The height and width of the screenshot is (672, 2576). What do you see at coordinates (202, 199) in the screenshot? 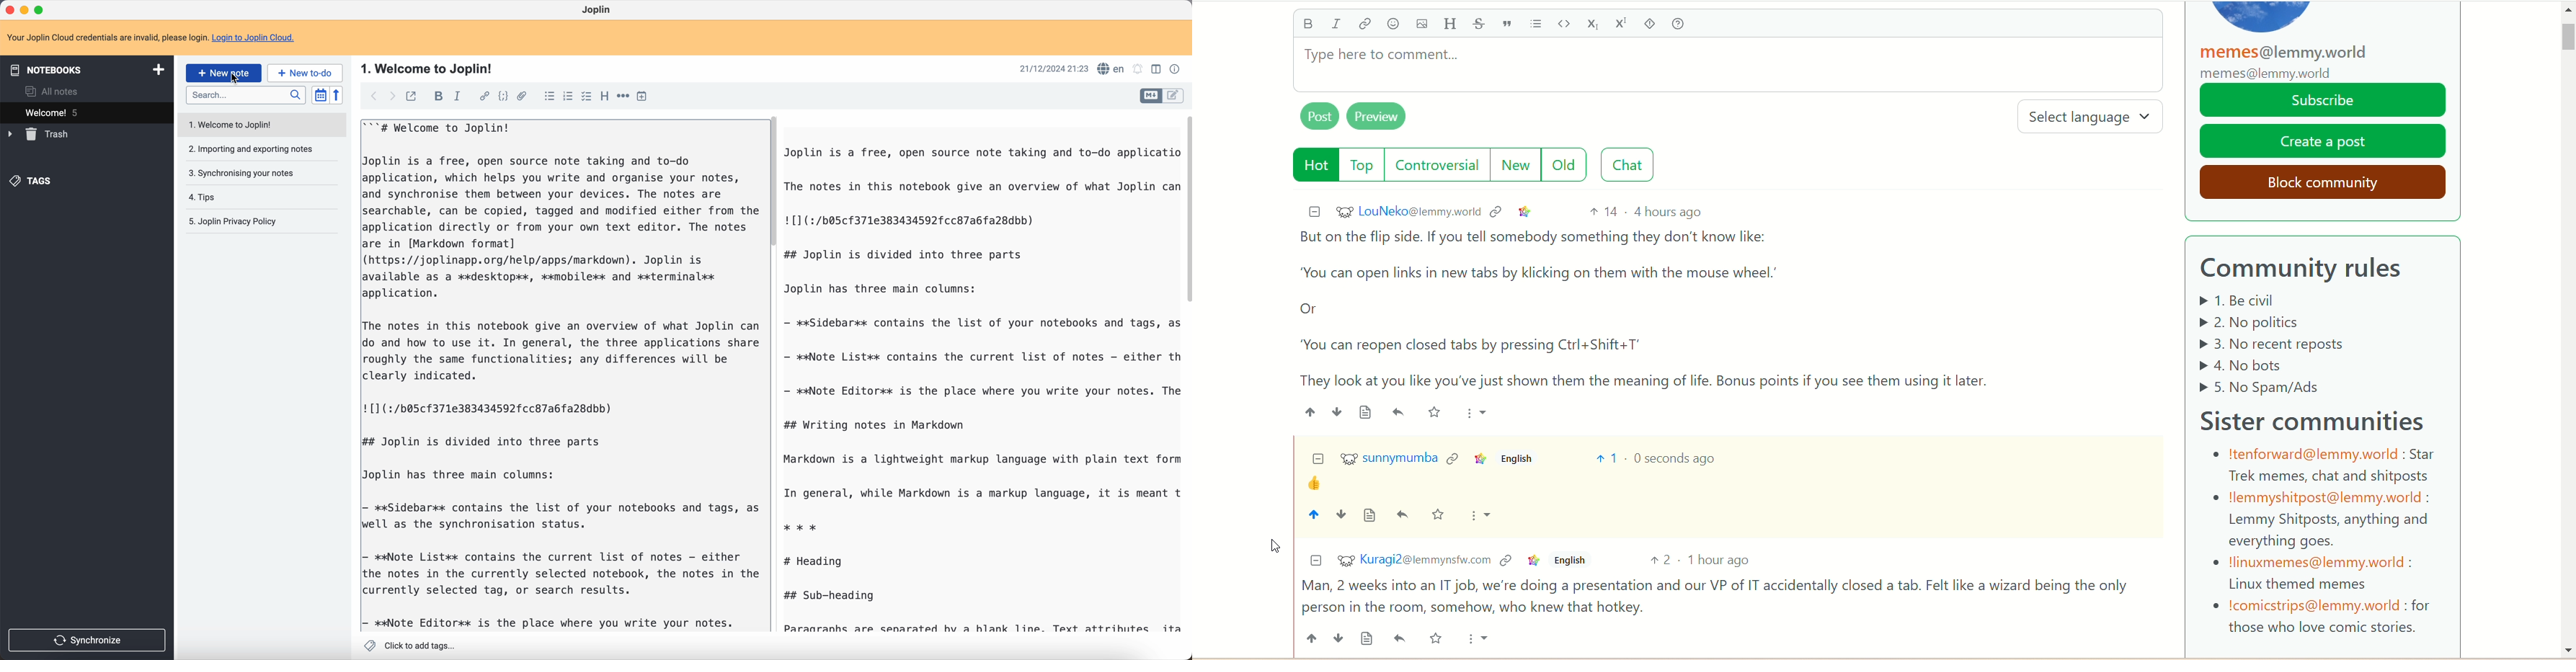
I see `tips` at bounding box center [202, 199].